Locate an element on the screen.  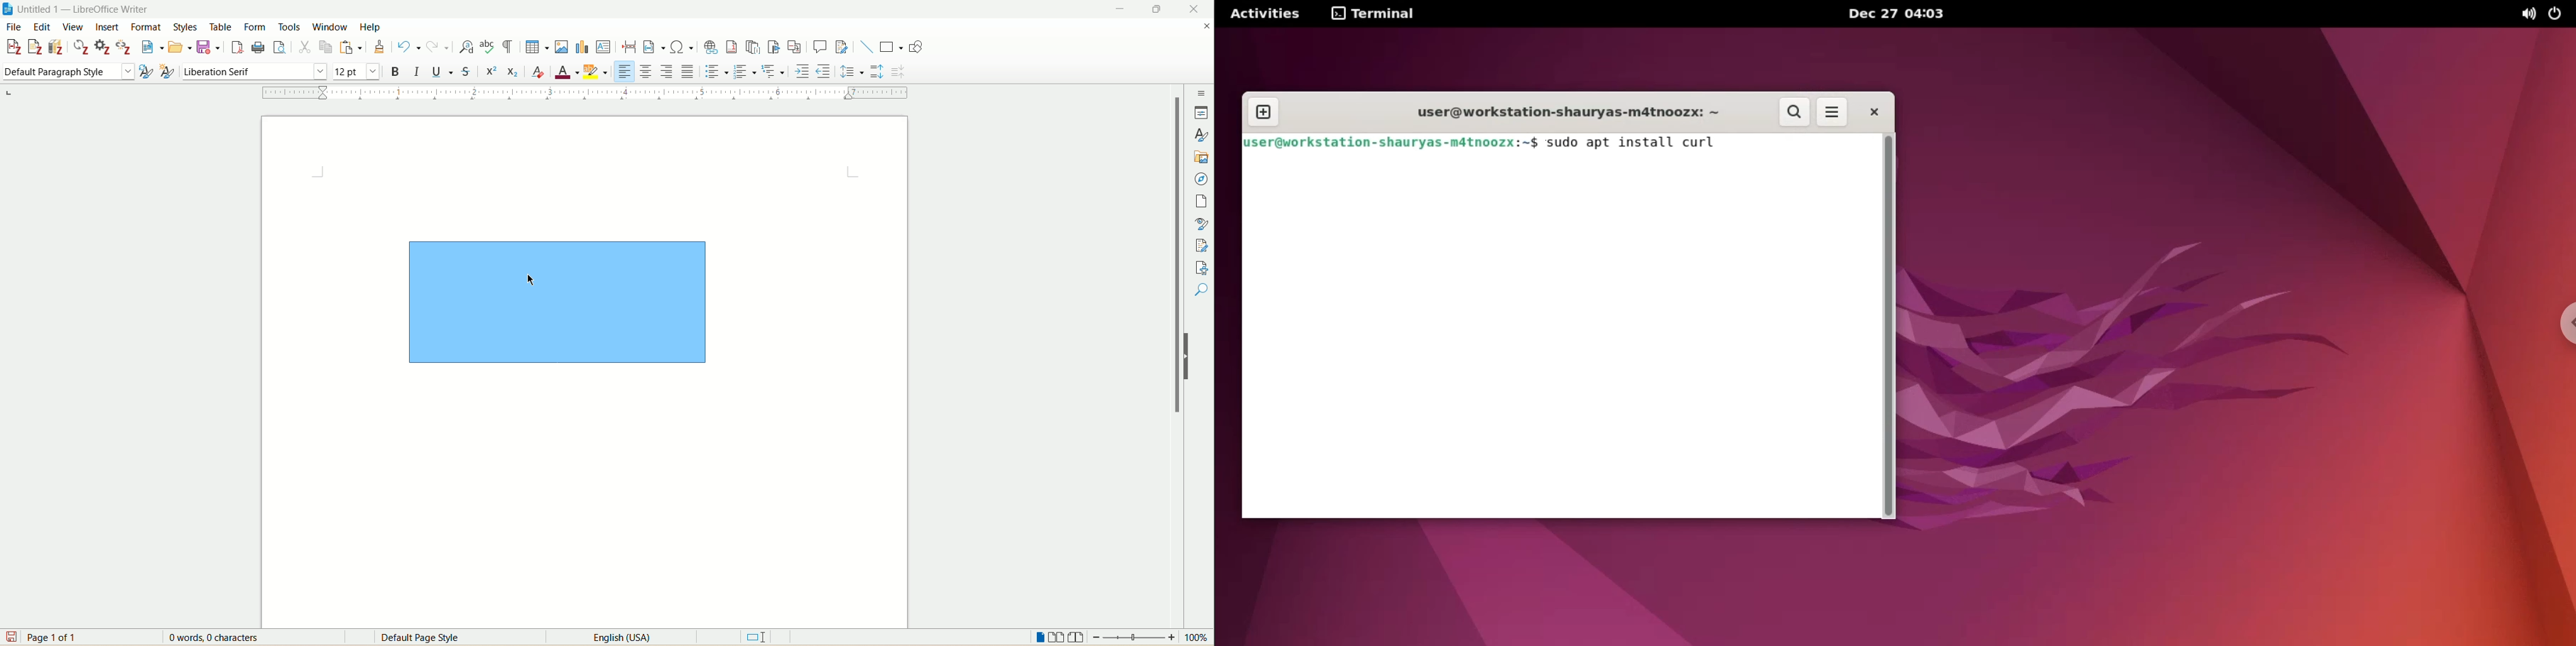
insert chart is located at coordinates (582, 48).